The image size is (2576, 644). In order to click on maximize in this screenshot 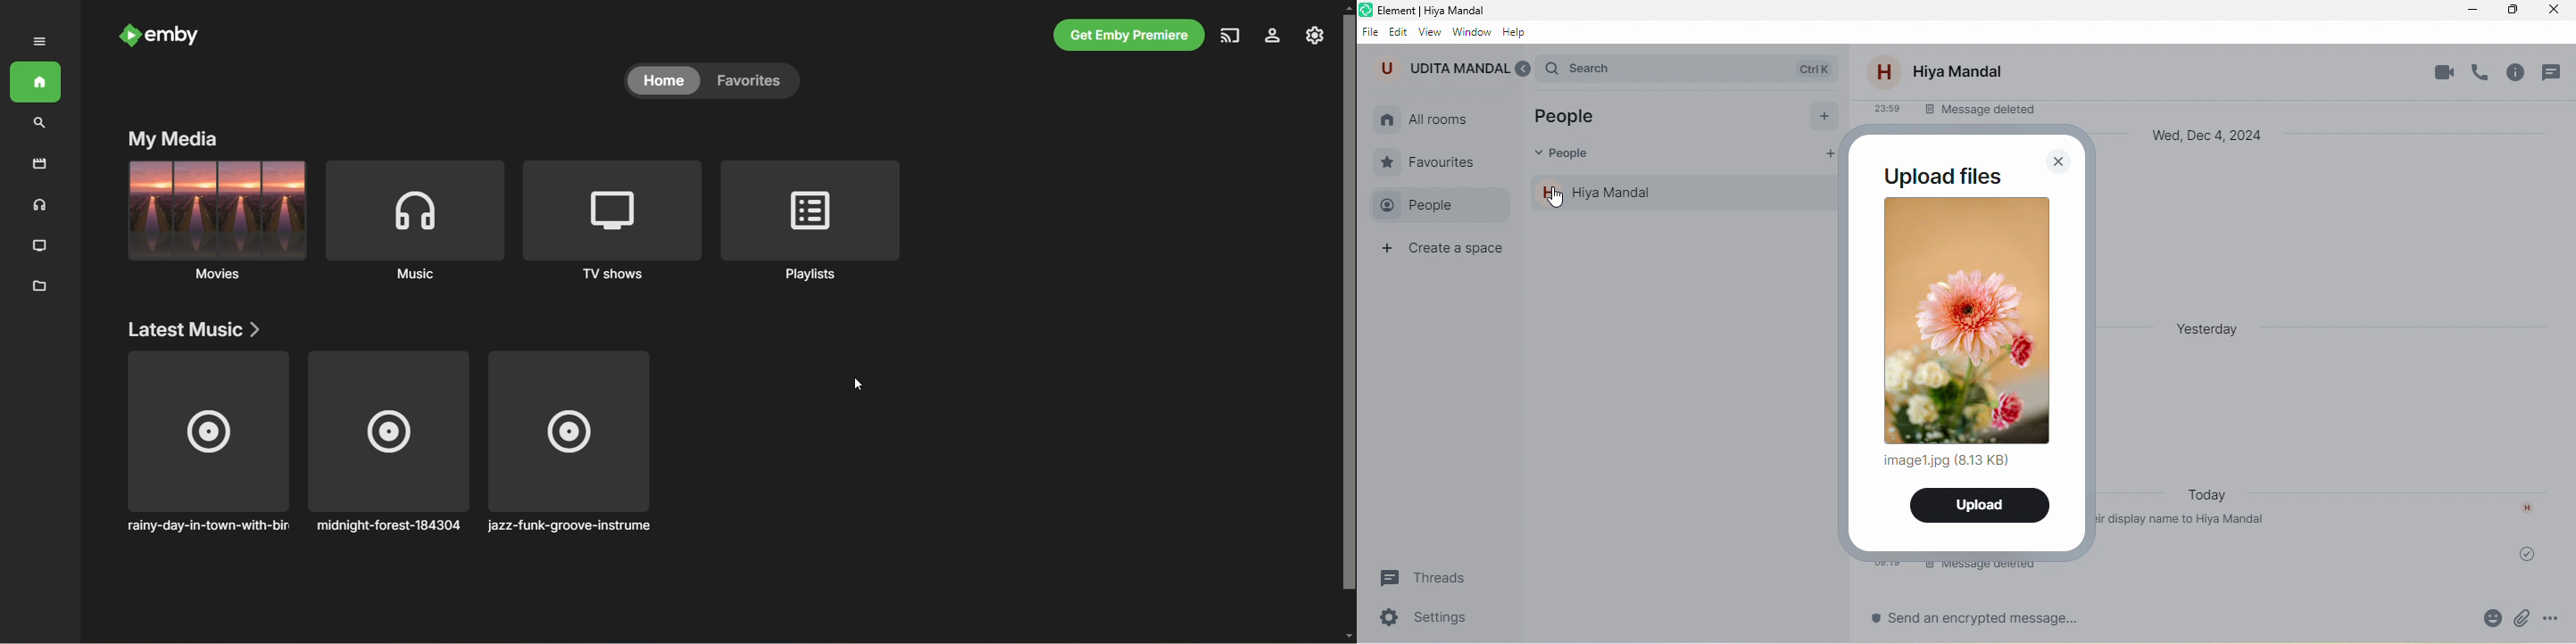, I will do `click(2517, 10)`.